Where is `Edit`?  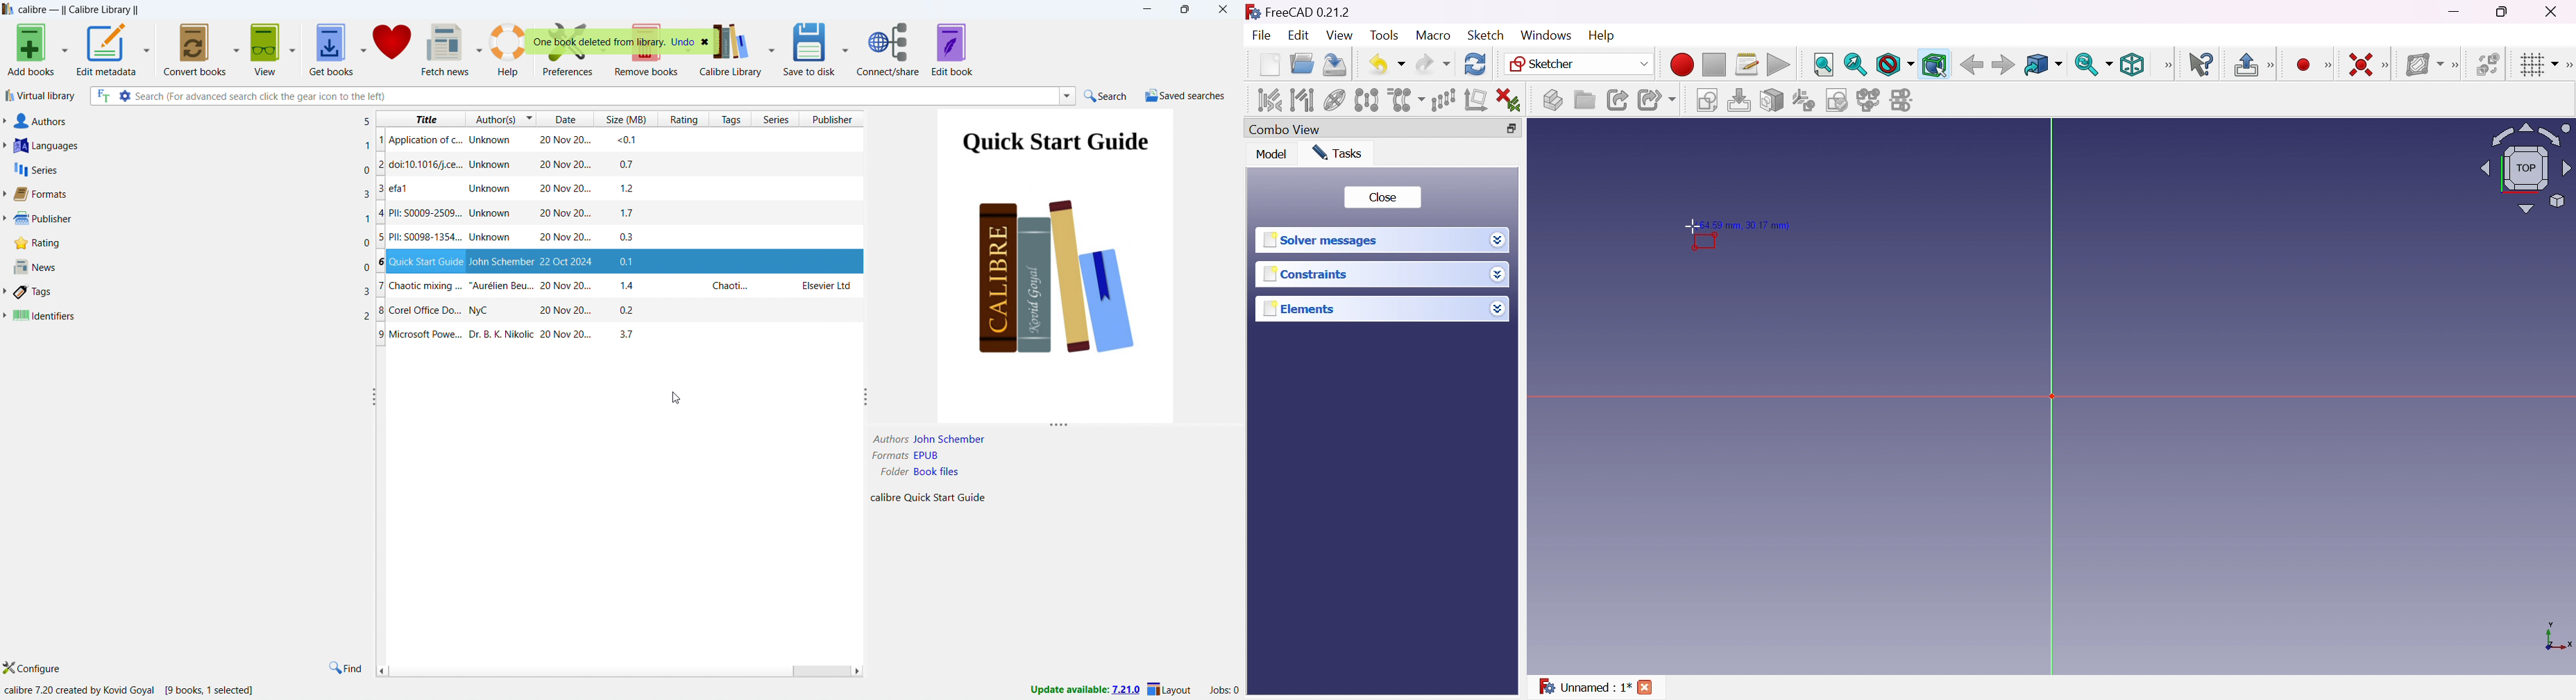
Edit is located at coordinates (1299, 35).